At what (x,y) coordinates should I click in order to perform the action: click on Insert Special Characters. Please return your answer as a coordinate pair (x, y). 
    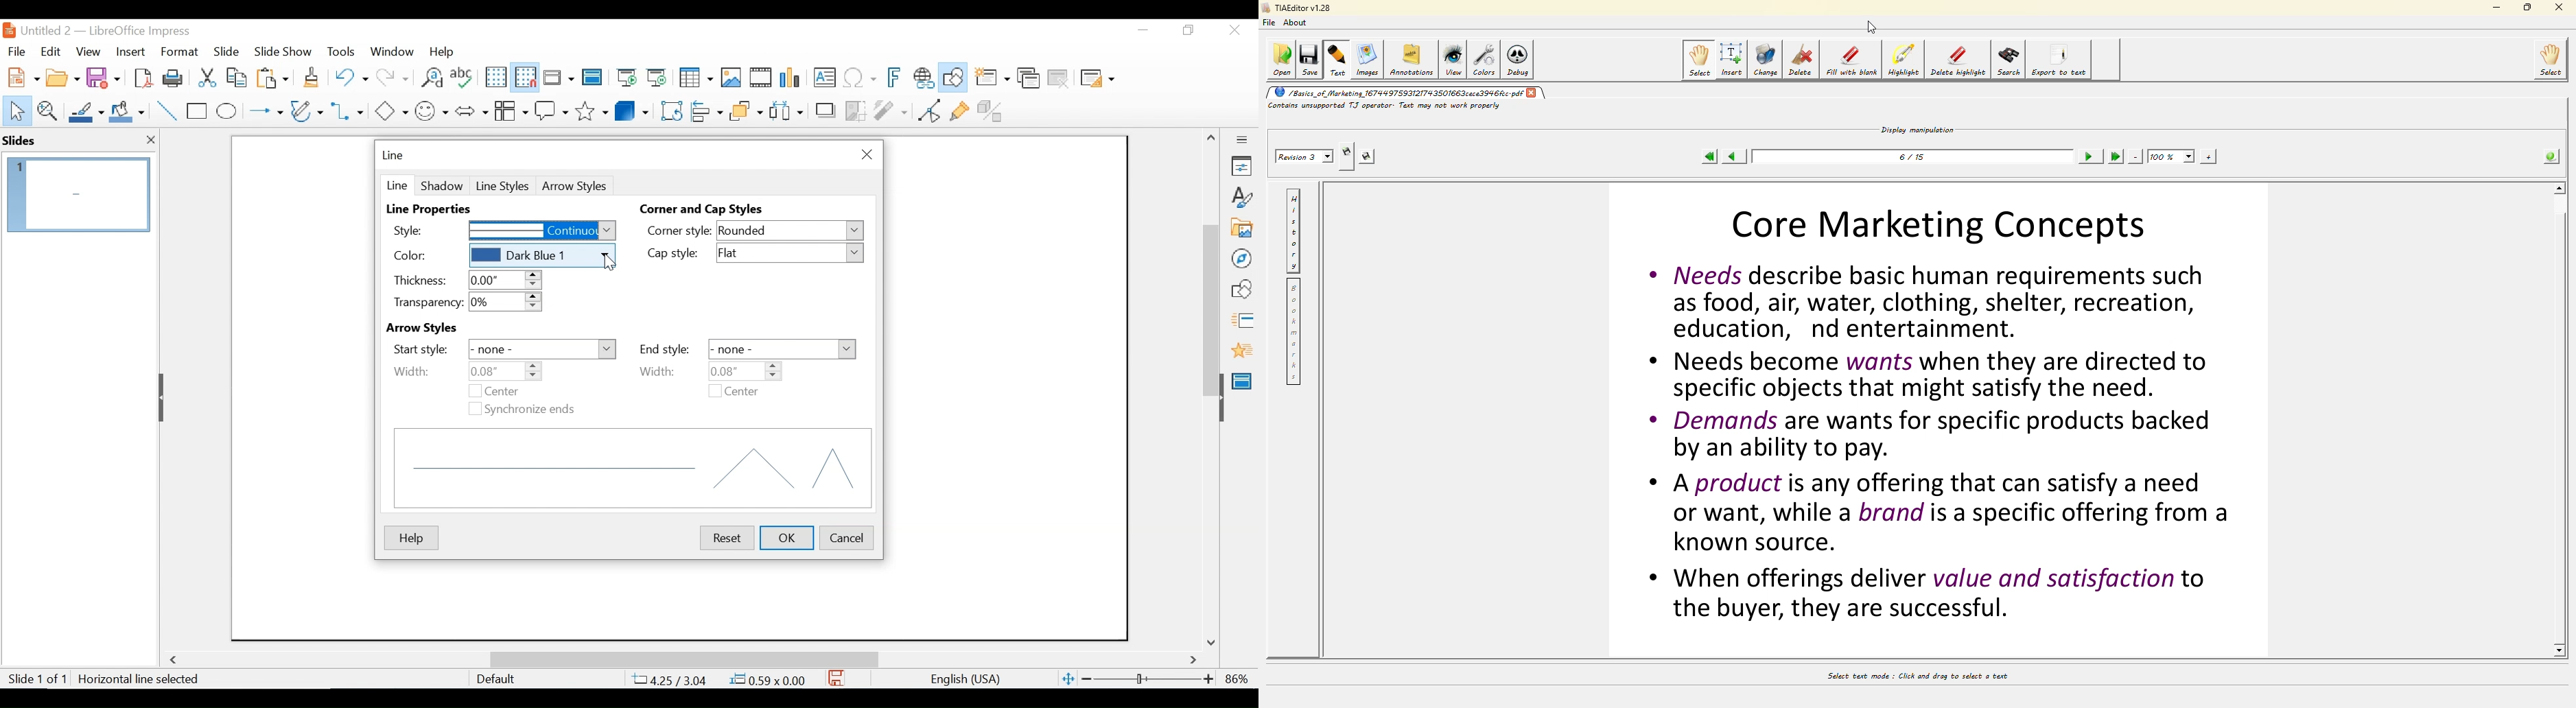
    Looking at the image, I should click on (860, 79).